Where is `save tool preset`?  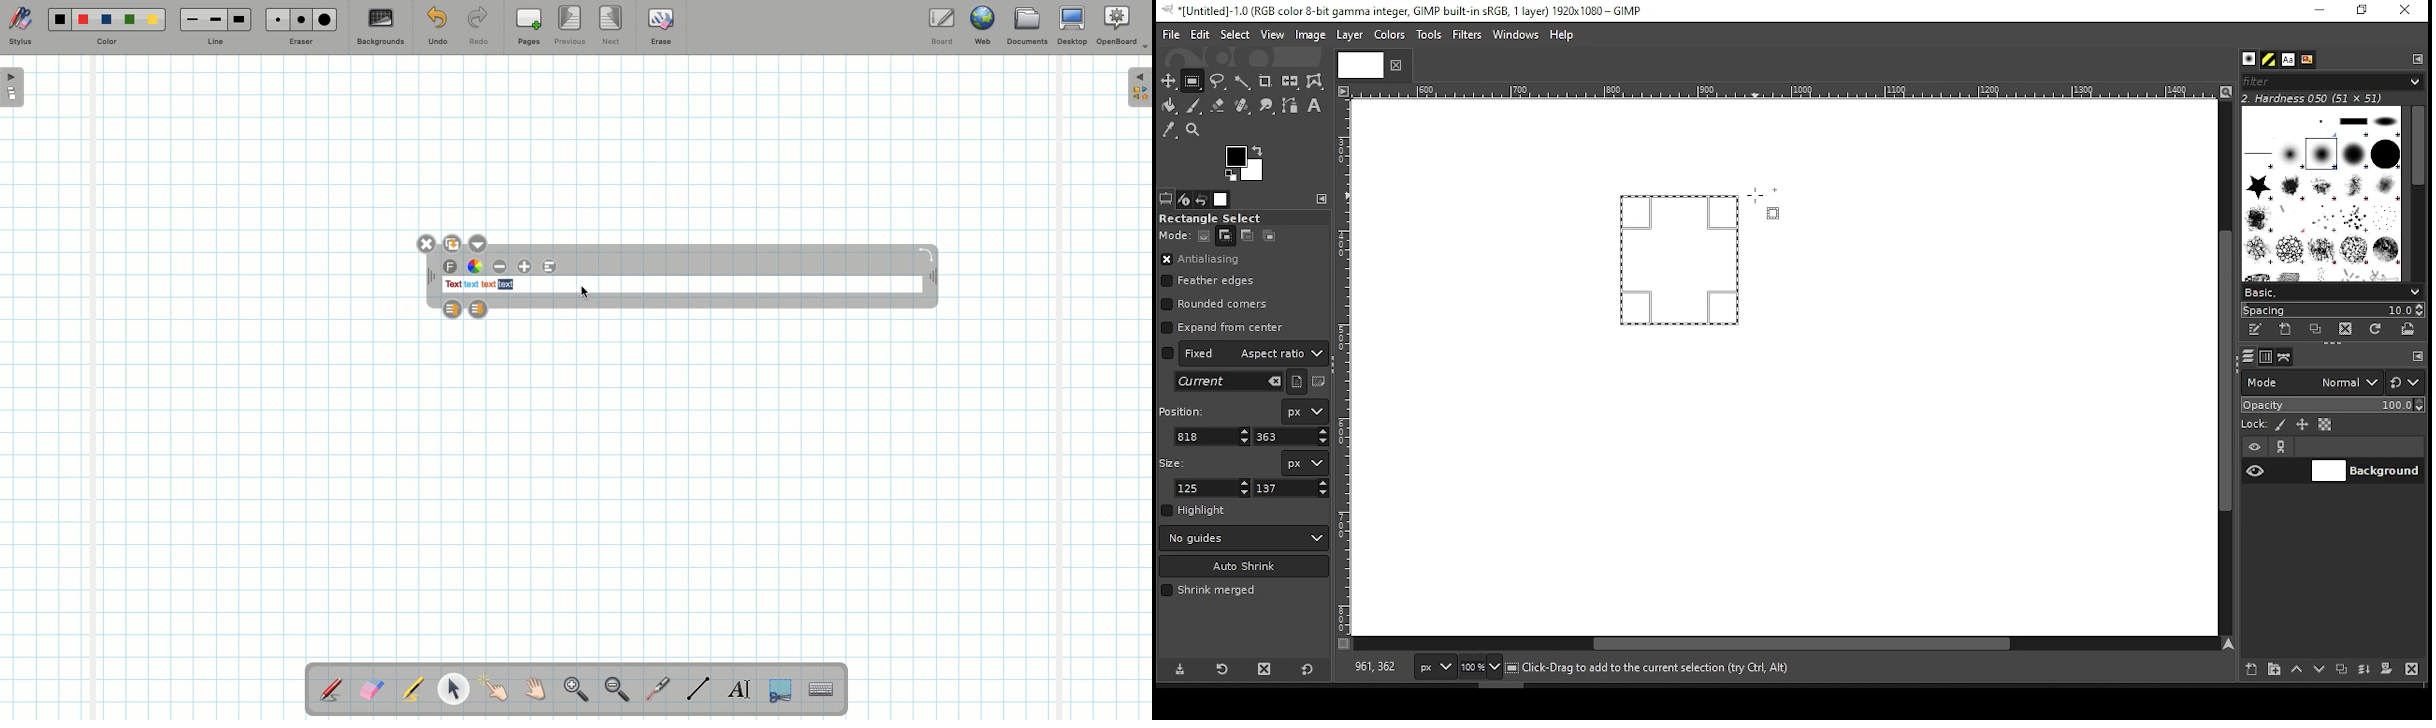 save tool preset is located at coordinates (1182, 668).